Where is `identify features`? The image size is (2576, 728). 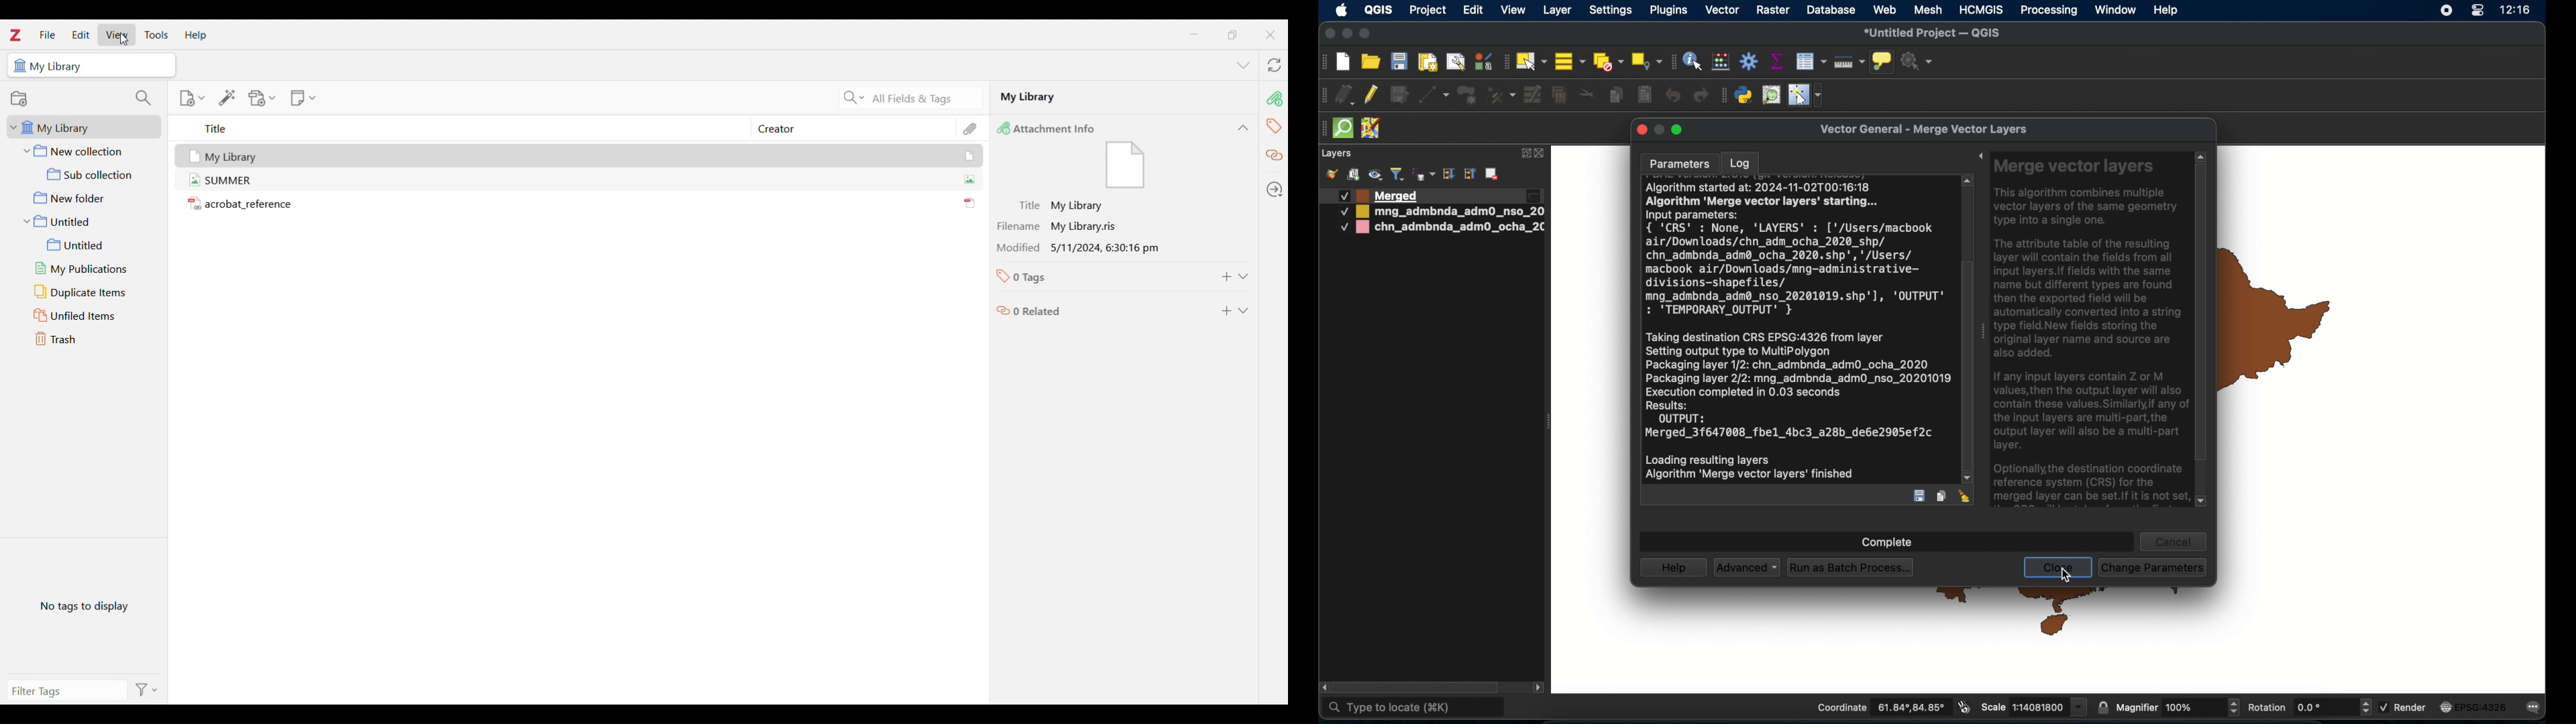
identify features is located at coordinates (1693, 61).